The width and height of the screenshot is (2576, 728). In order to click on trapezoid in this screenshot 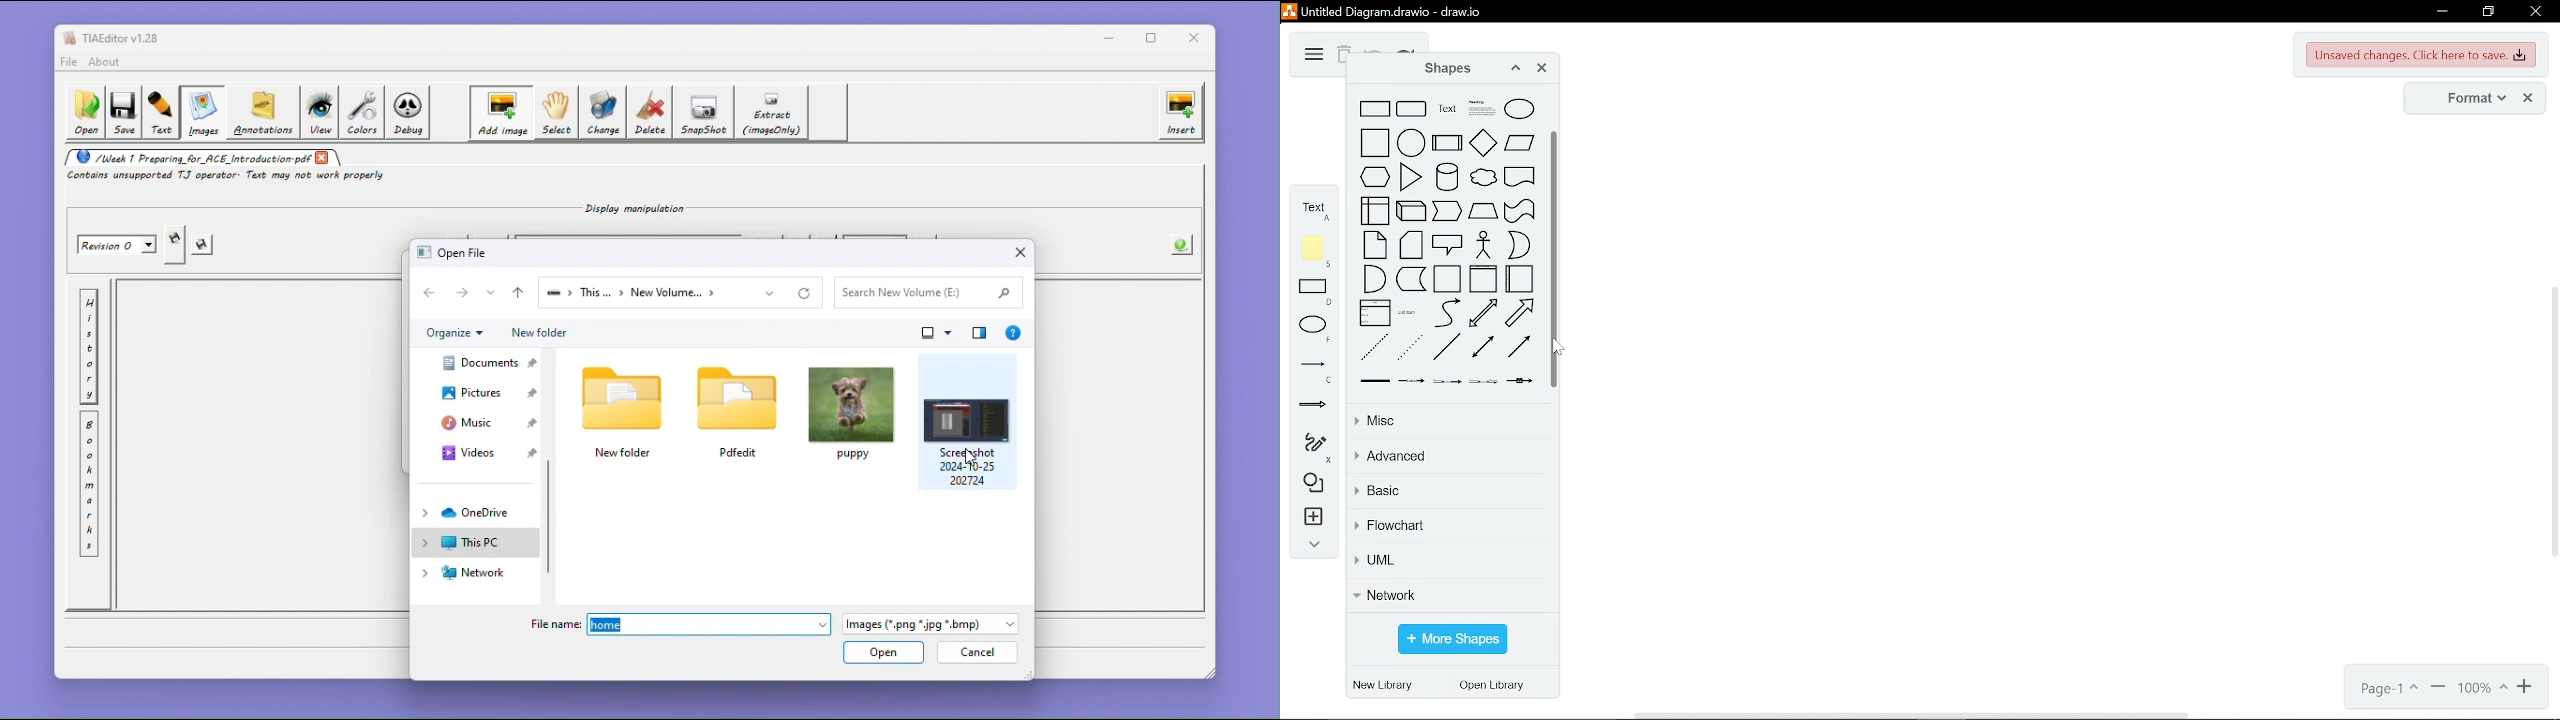, I will do `click(1483, 211)`.